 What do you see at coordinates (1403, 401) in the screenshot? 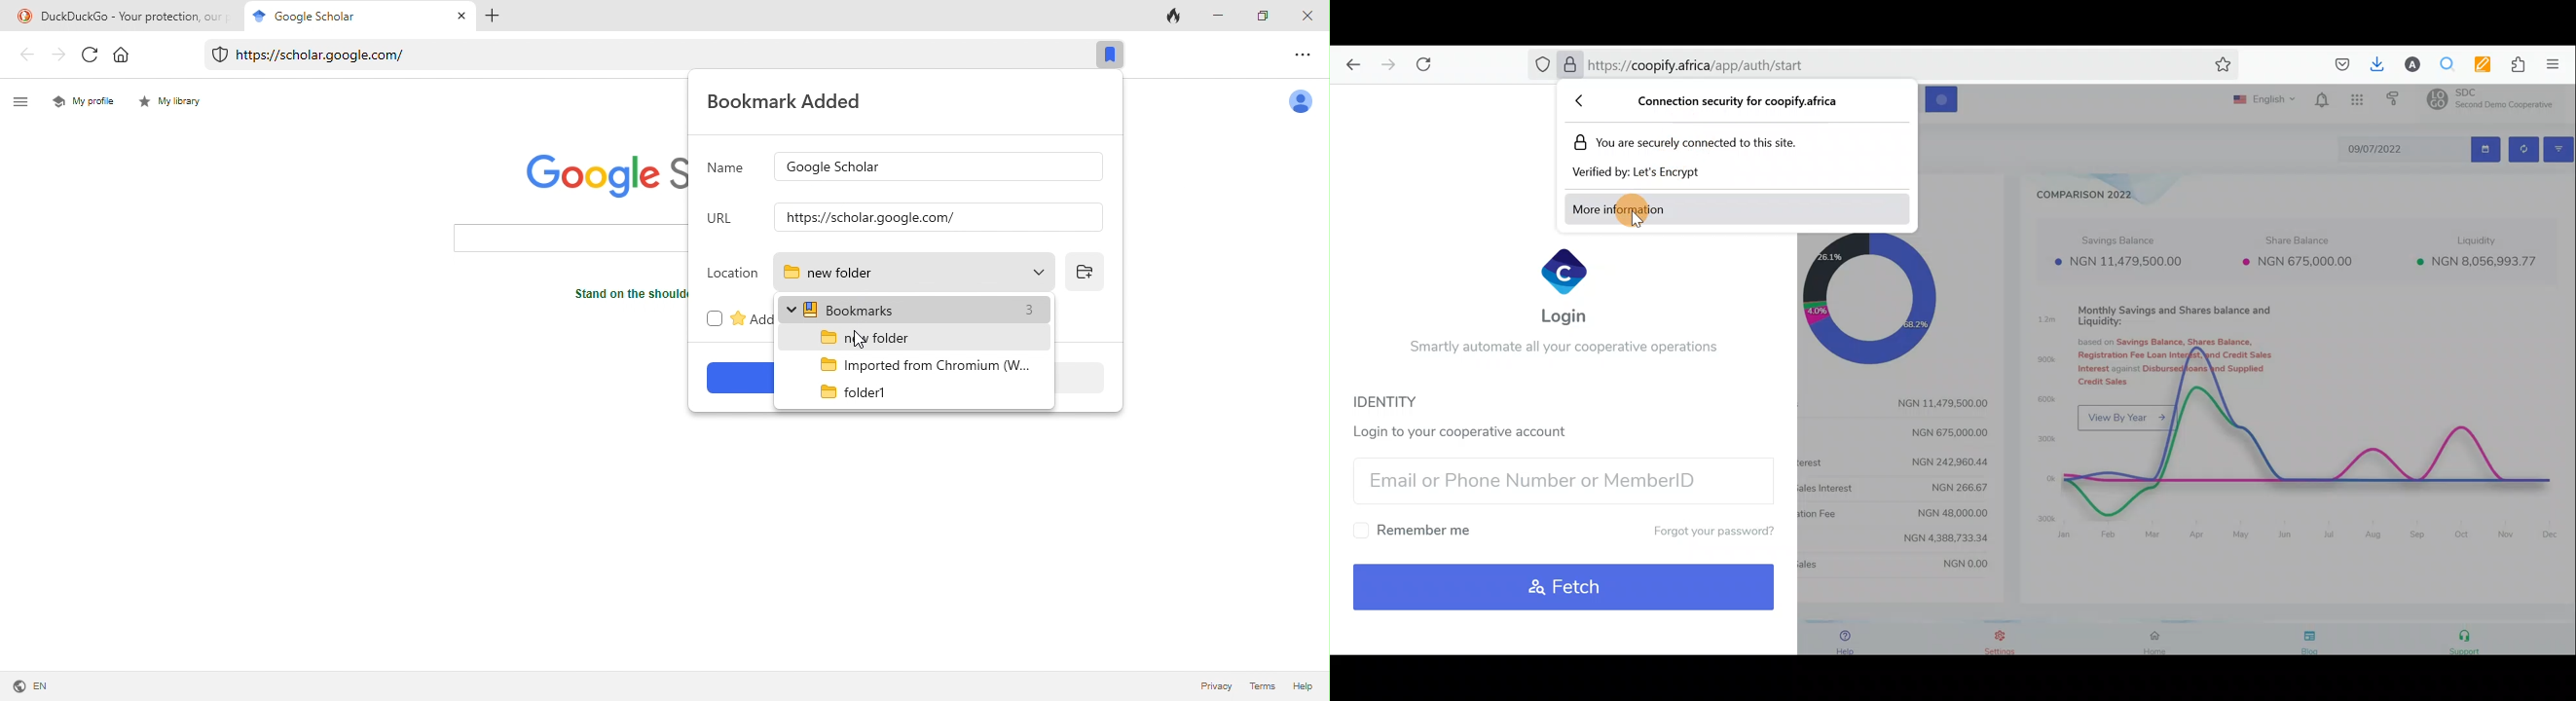
I see `Identity` at bounding box center [1403, 401].